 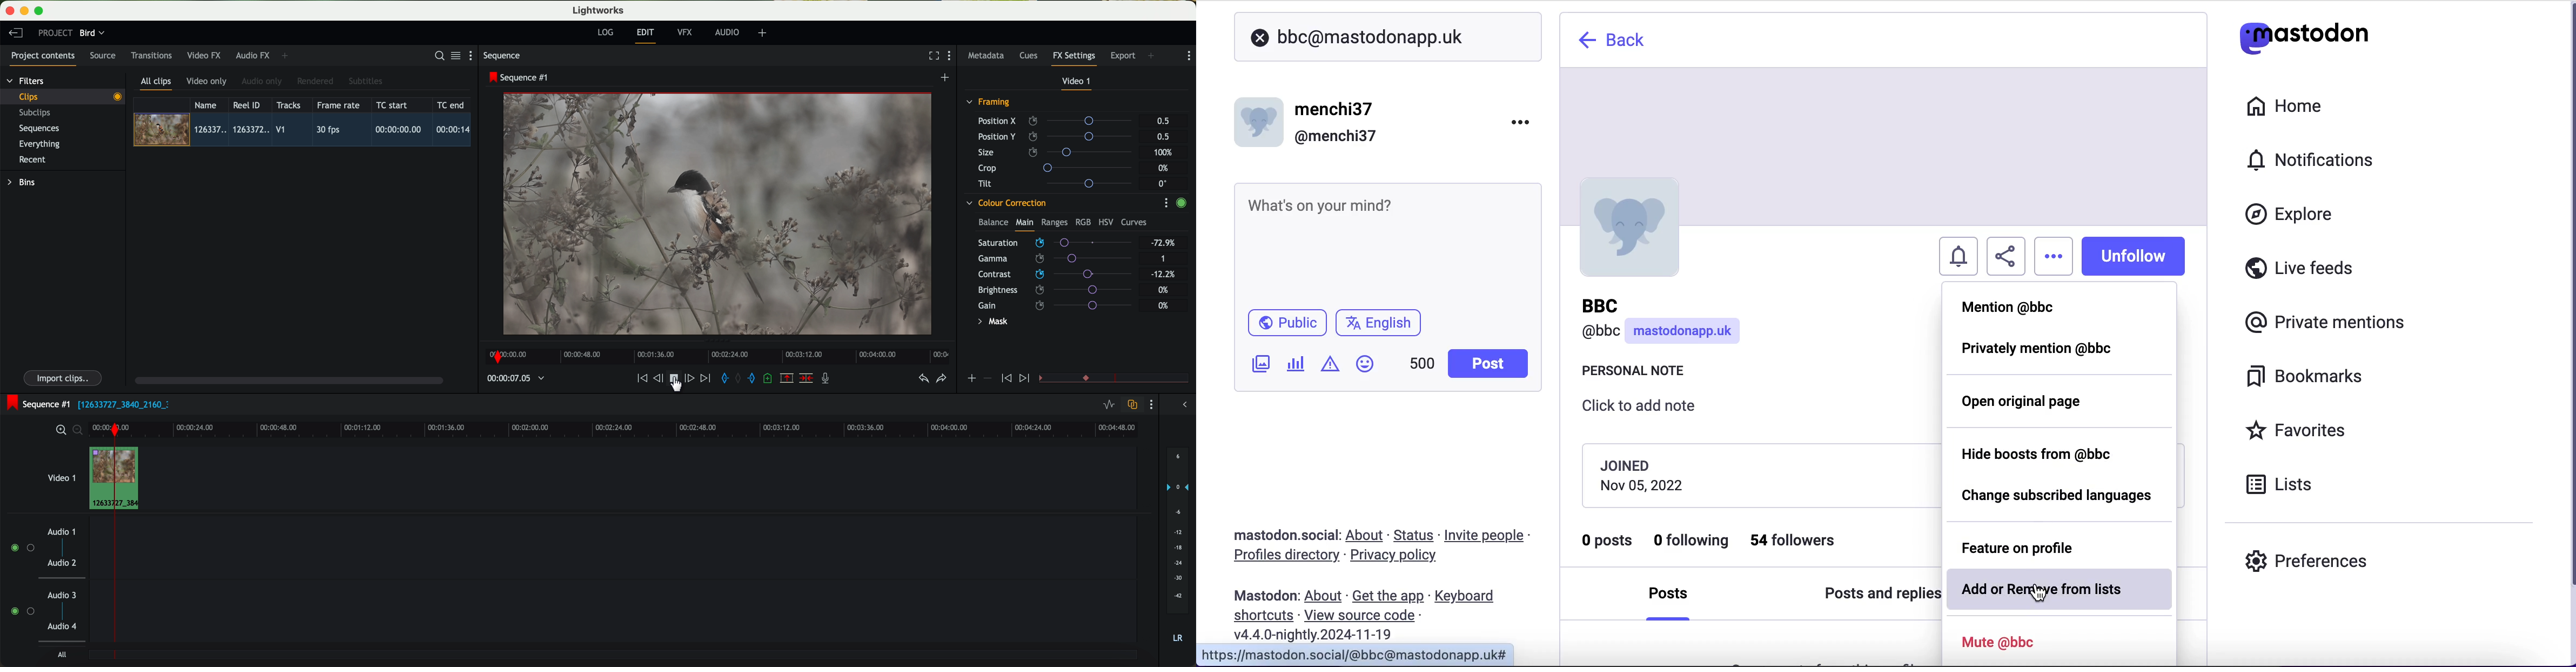 I want to click on position X, so click(x=1059, y=121).